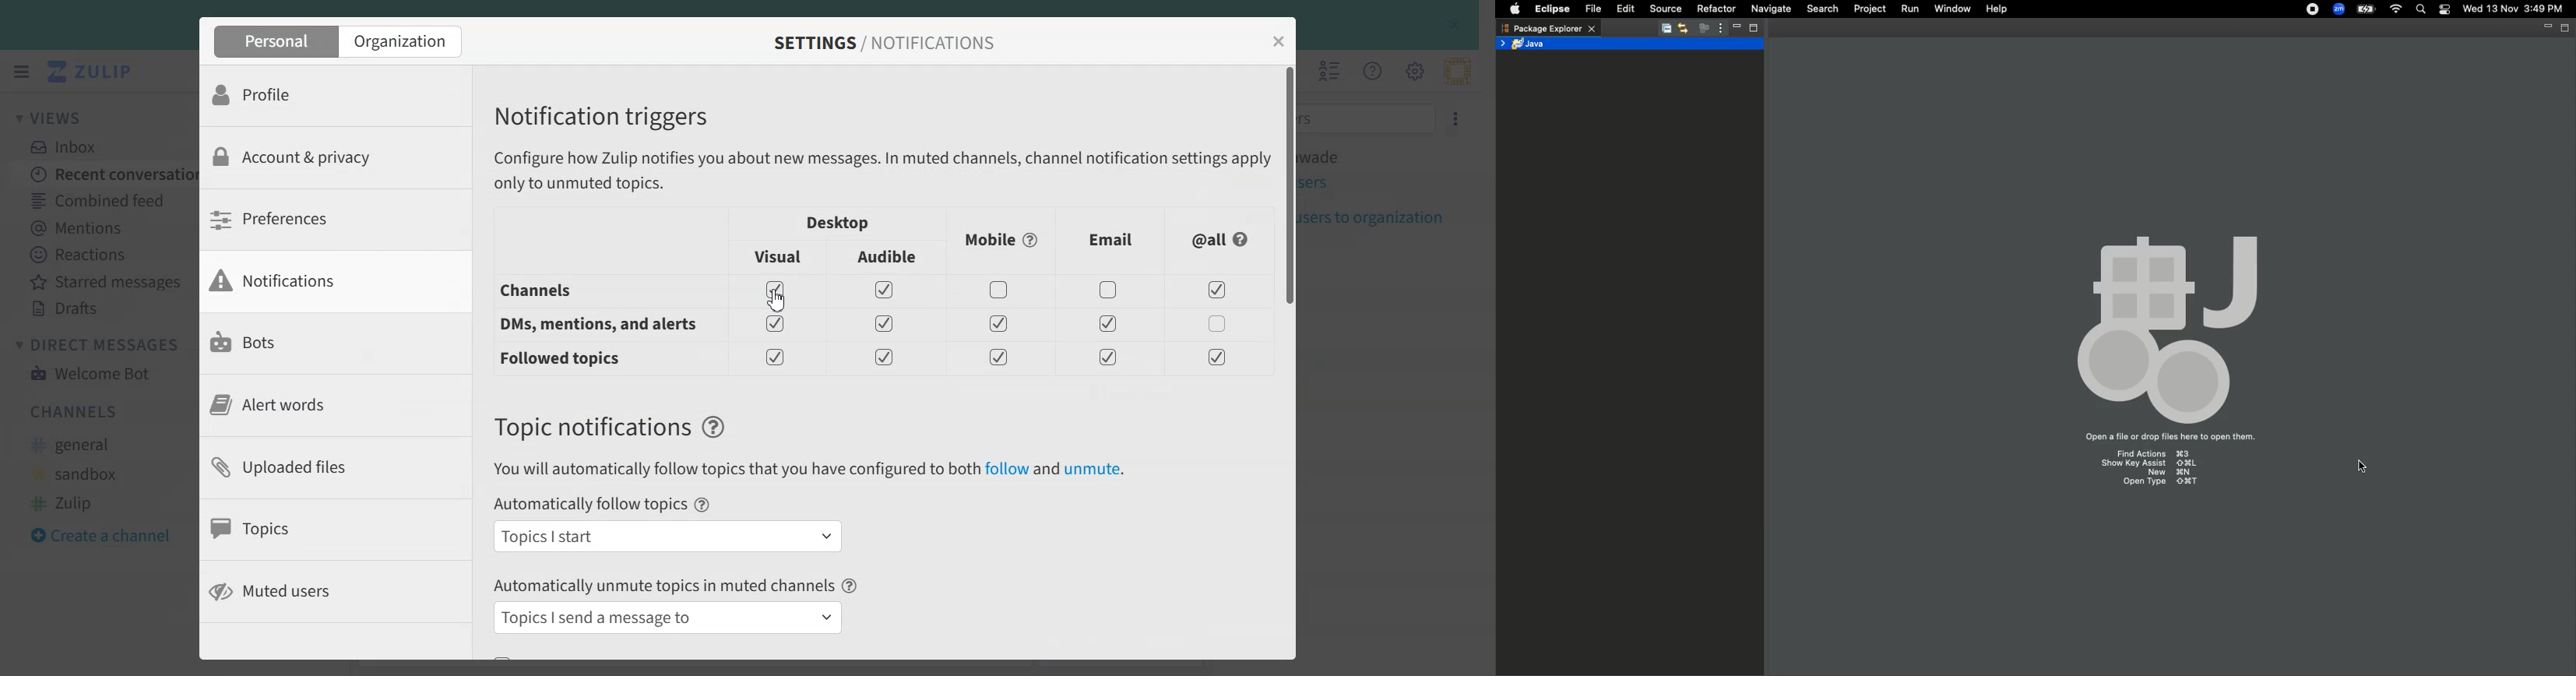  I want to click on Help, so click(703, 505).